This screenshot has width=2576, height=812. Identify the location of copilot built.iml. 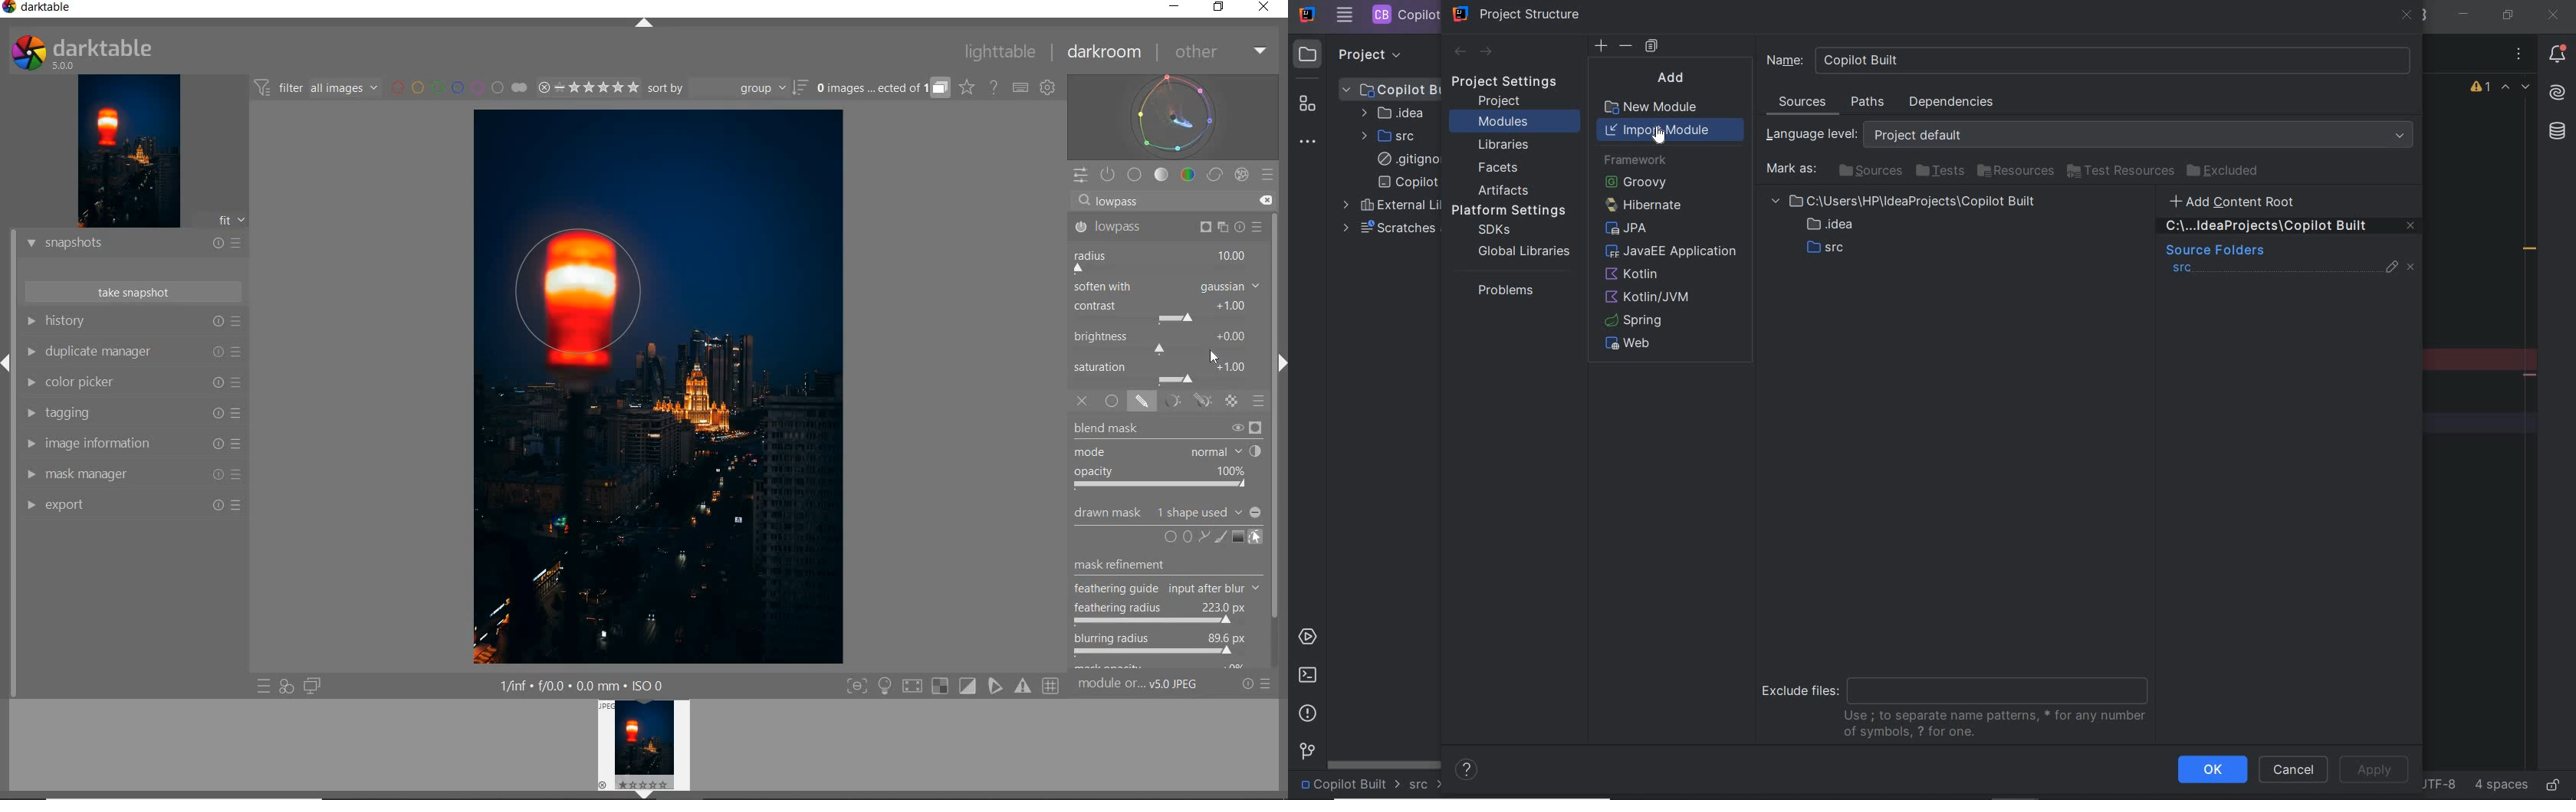
(1408, 182).